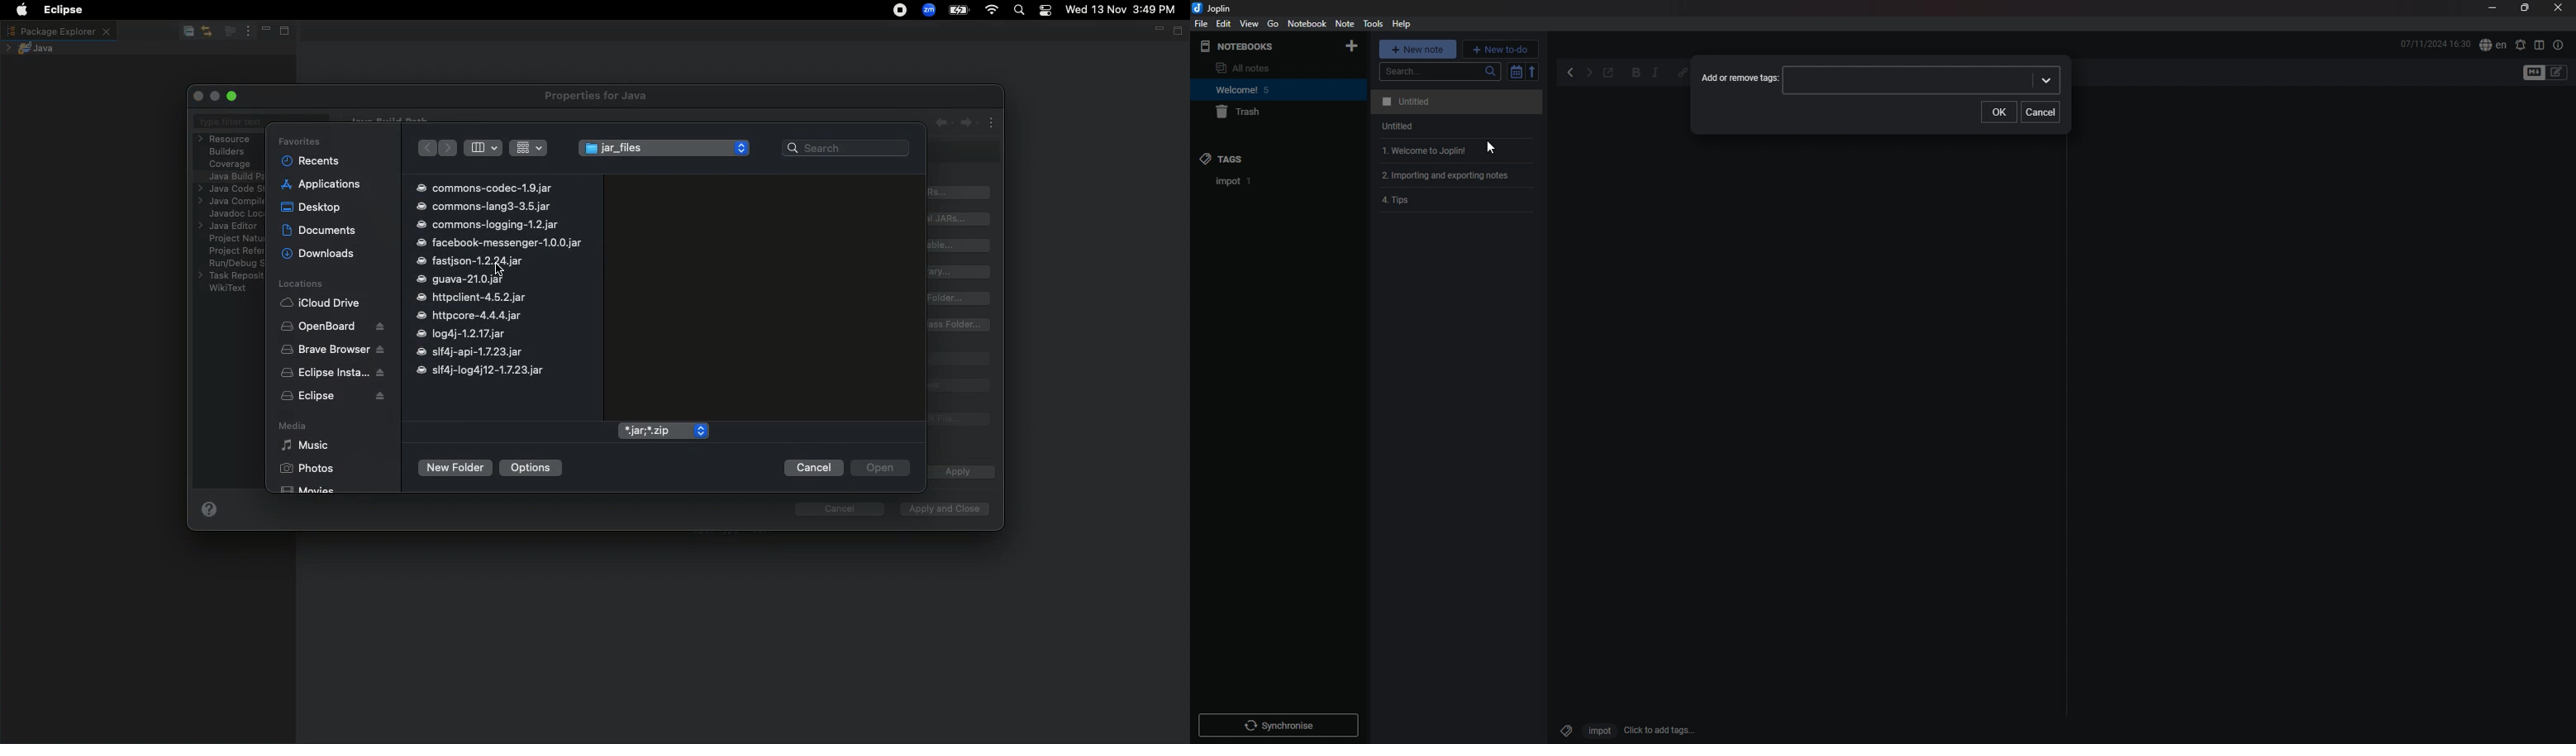 The width and height of the screenshot is (2576, 756). Describe the element at coordinates (300, 284) in the screenshot. I see `Locations` at that location.